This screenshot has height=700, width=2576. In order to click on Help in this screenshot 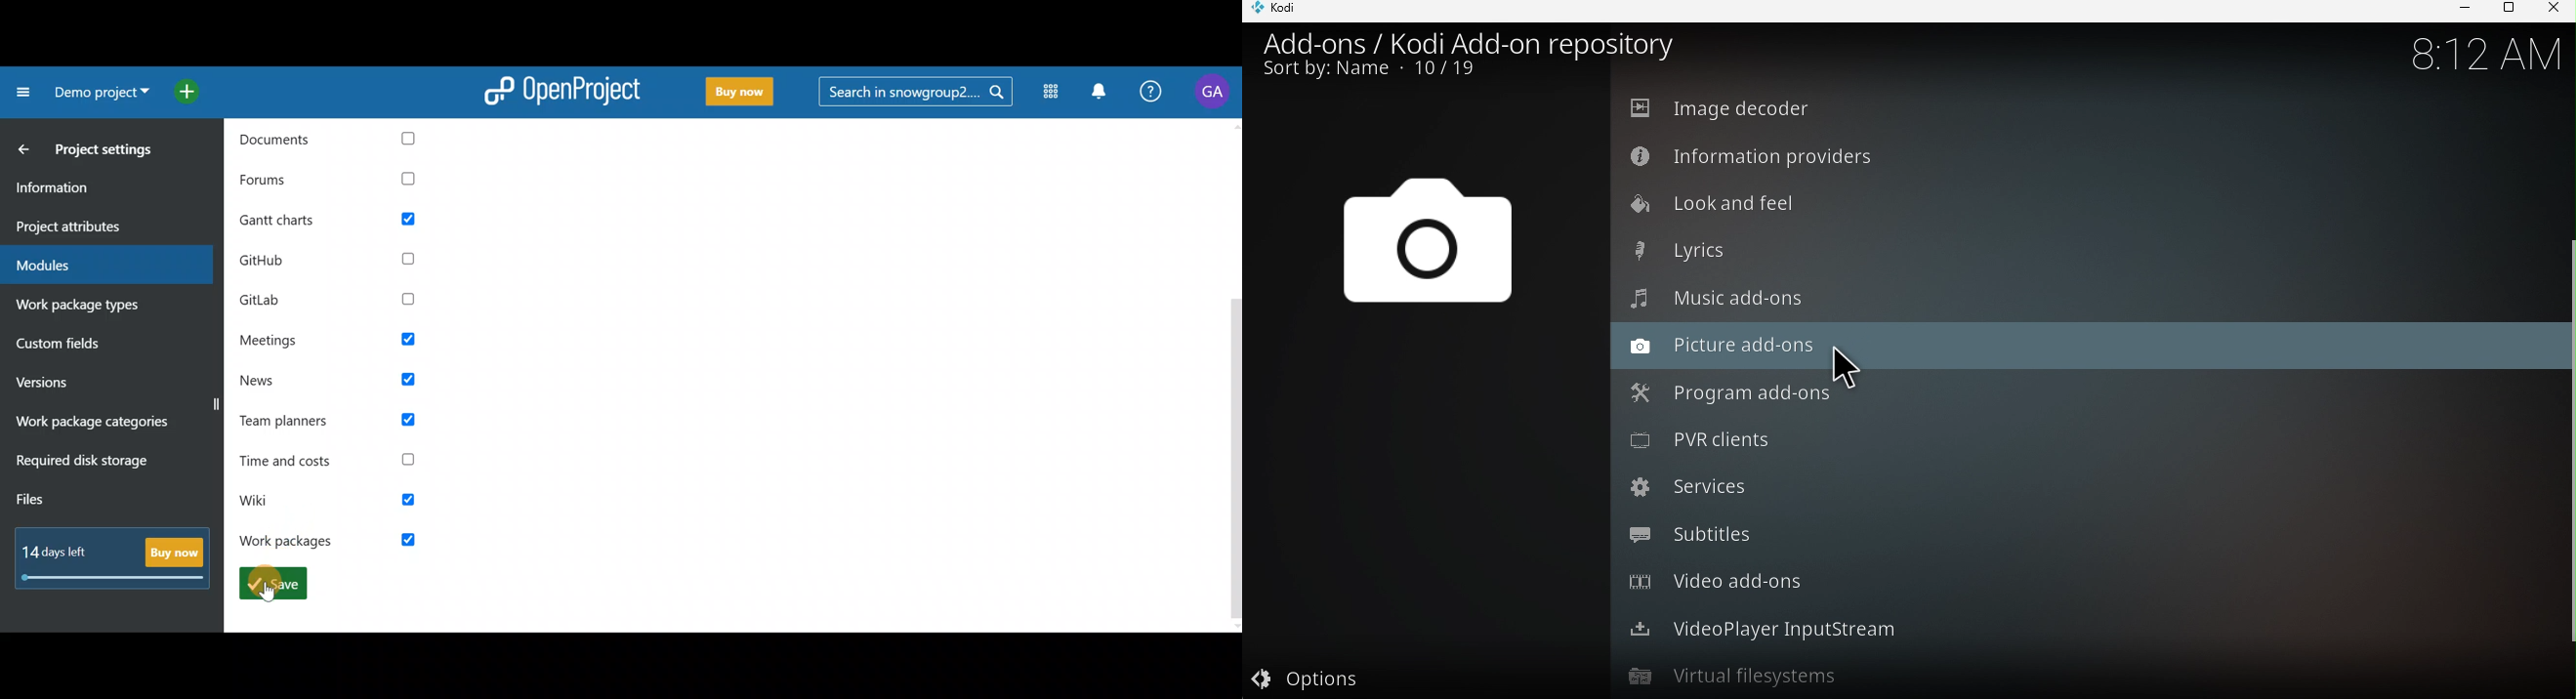, I will do `click(1150, 94)`.